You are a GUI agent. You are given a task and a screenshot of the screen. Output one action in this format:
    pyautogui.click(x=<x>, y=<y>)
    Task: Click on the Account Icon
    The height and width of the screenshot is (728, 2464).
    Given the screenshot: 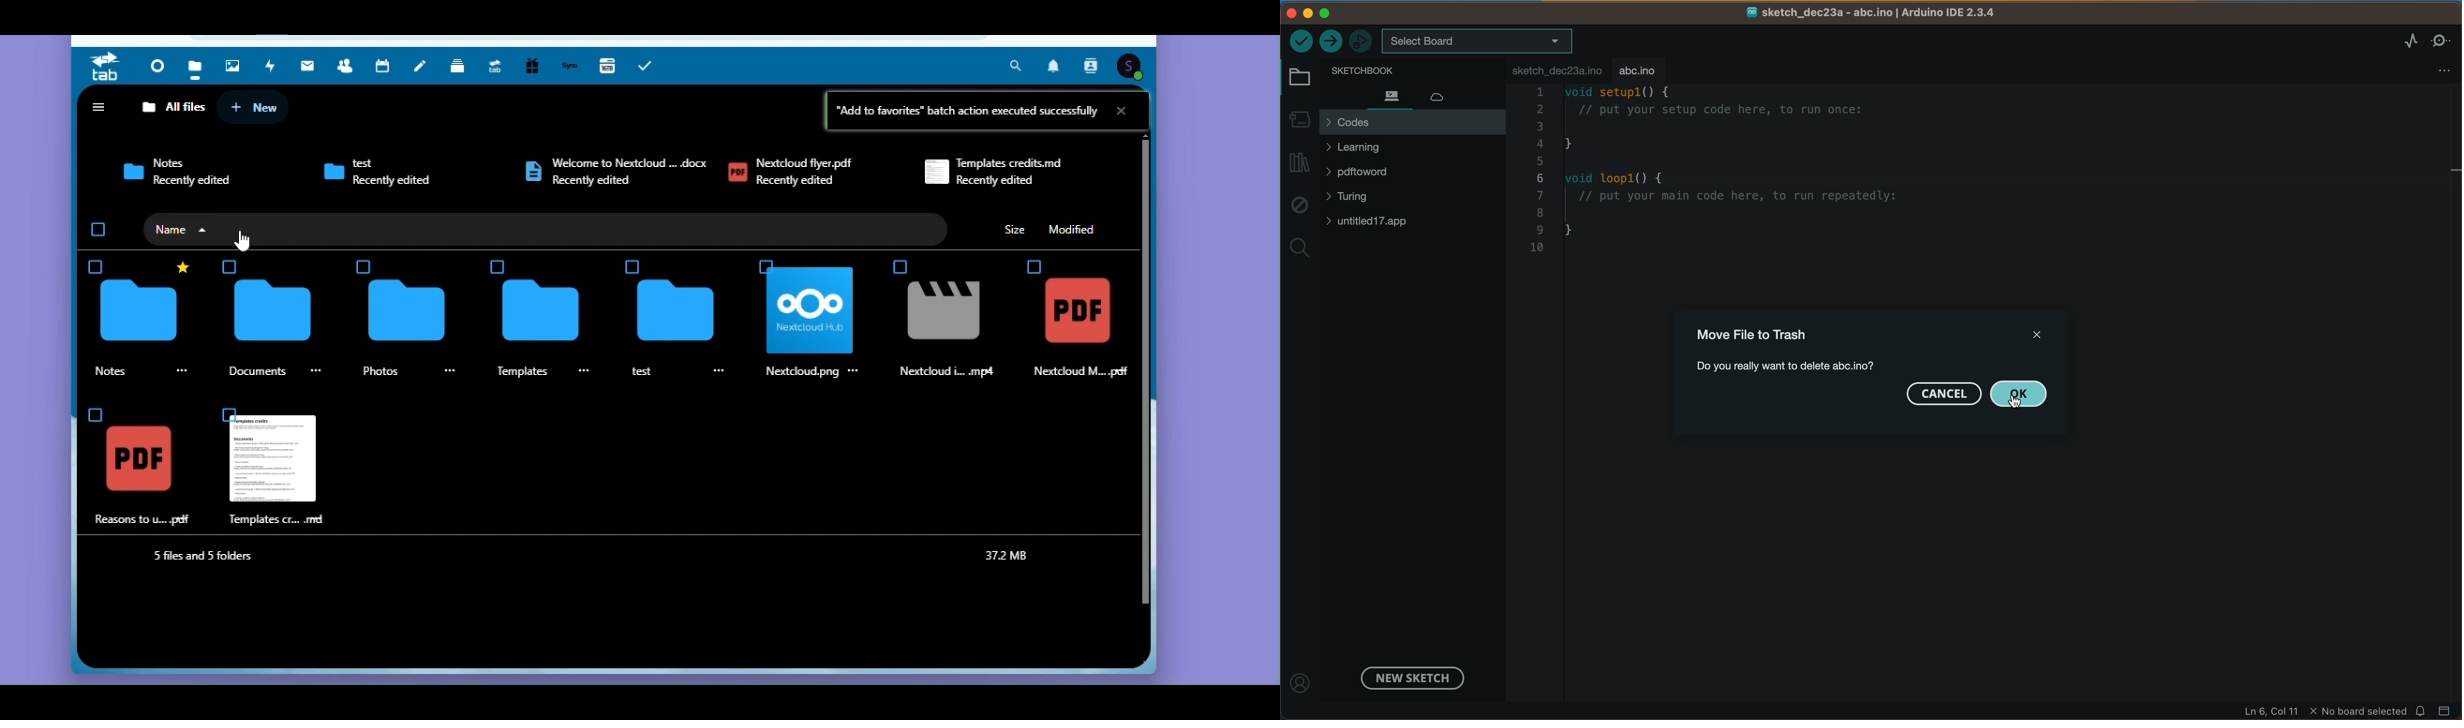 What is the action you would take?
    pyautogui.click(x=1131, y=67)
    